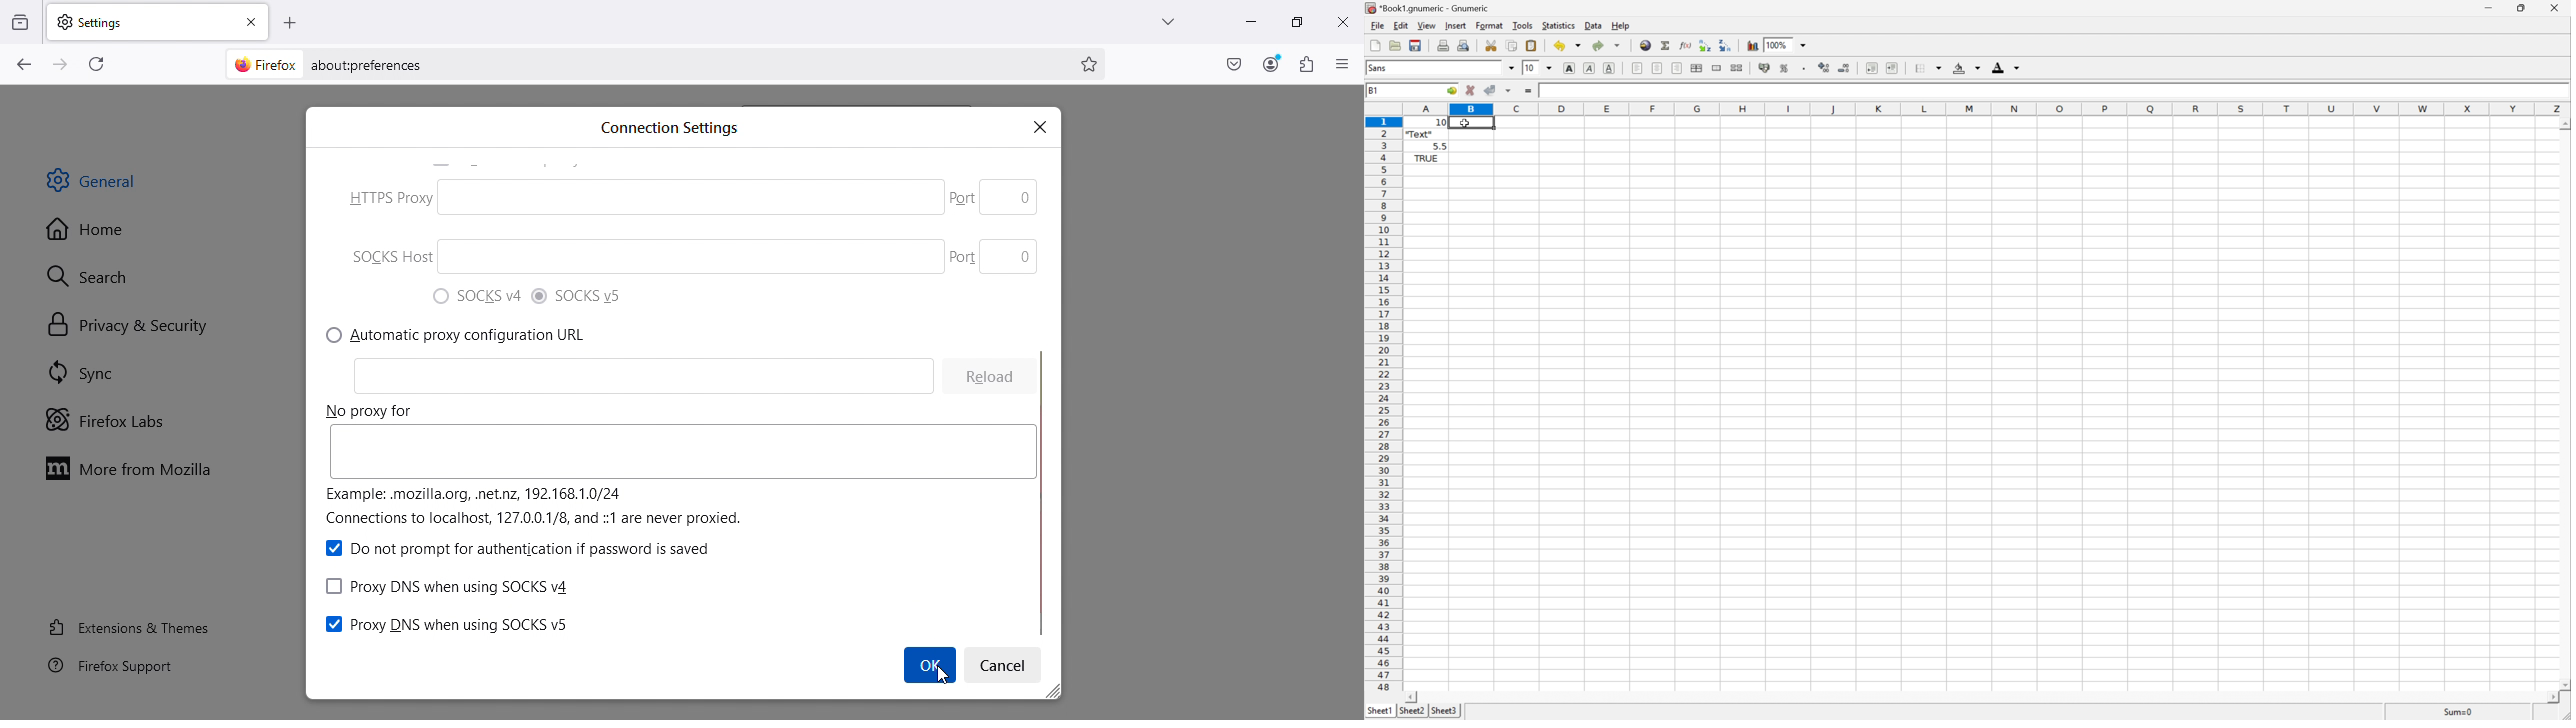 This screenshot has height=728, width=2576. Describe the element at coordinates (1051, 344) in the screenshot. I see `scroll bar` at that location.